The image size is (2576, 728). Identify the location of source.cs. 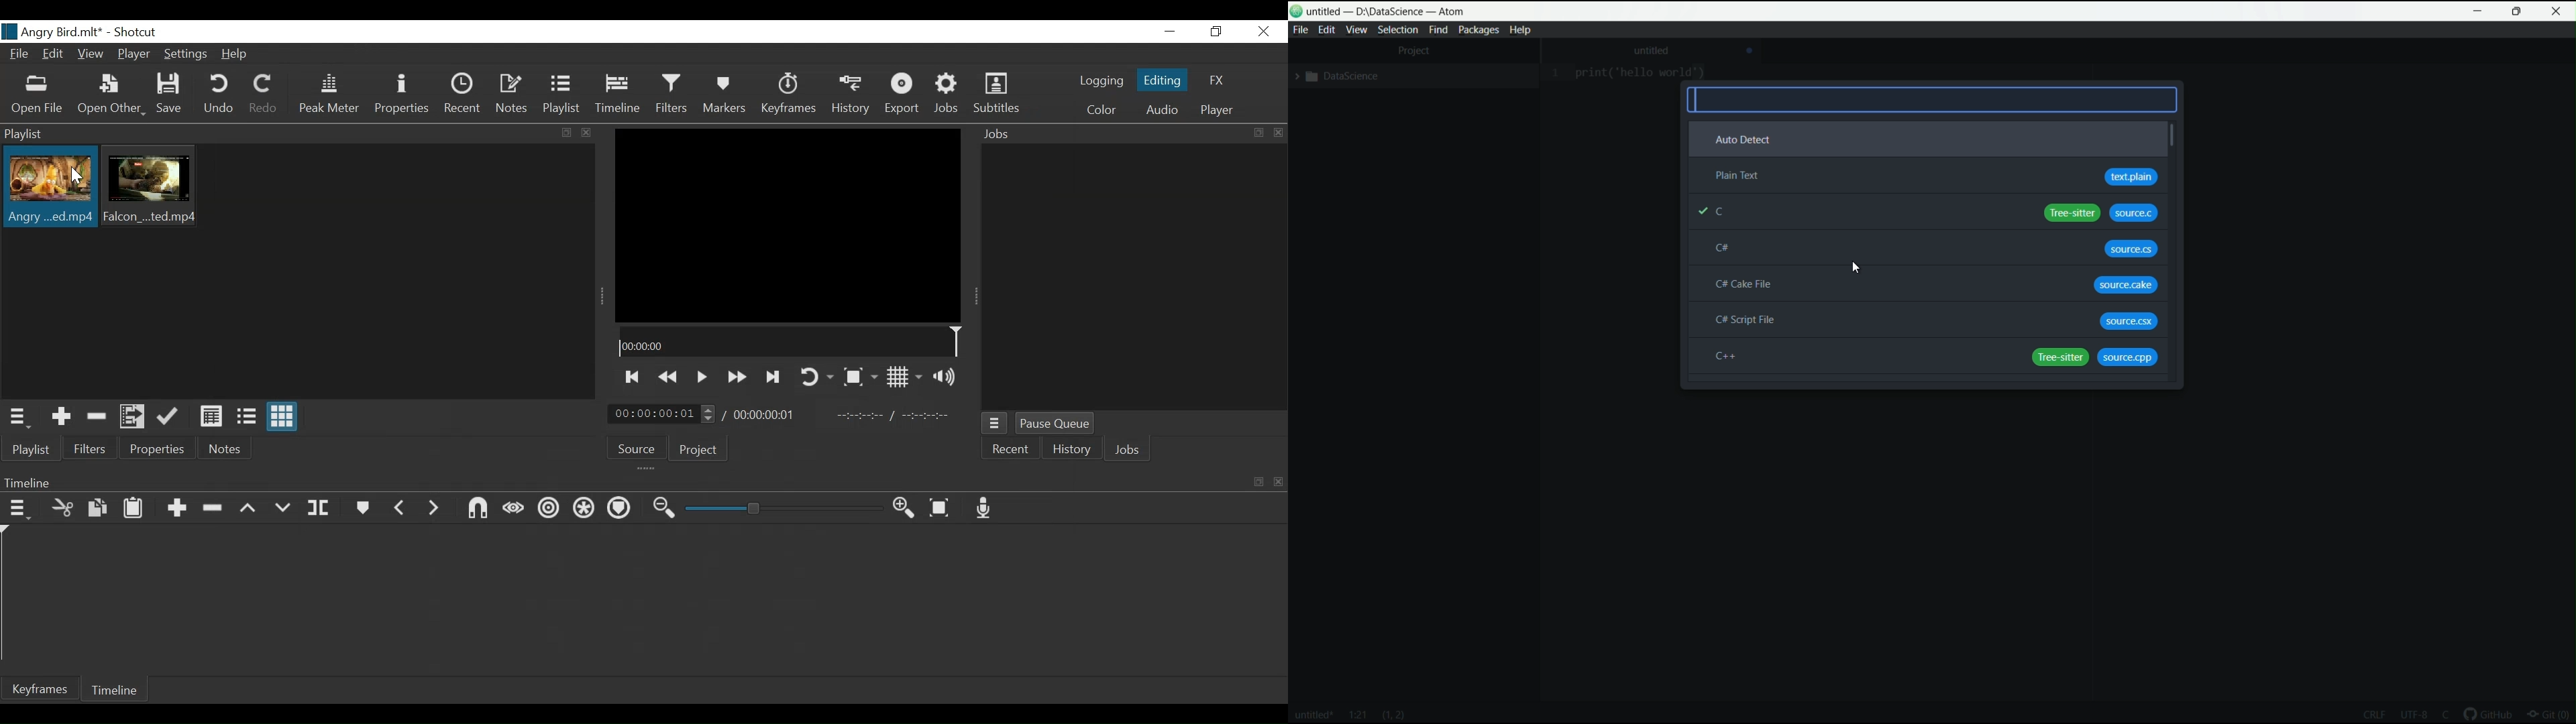
(2131, 249).